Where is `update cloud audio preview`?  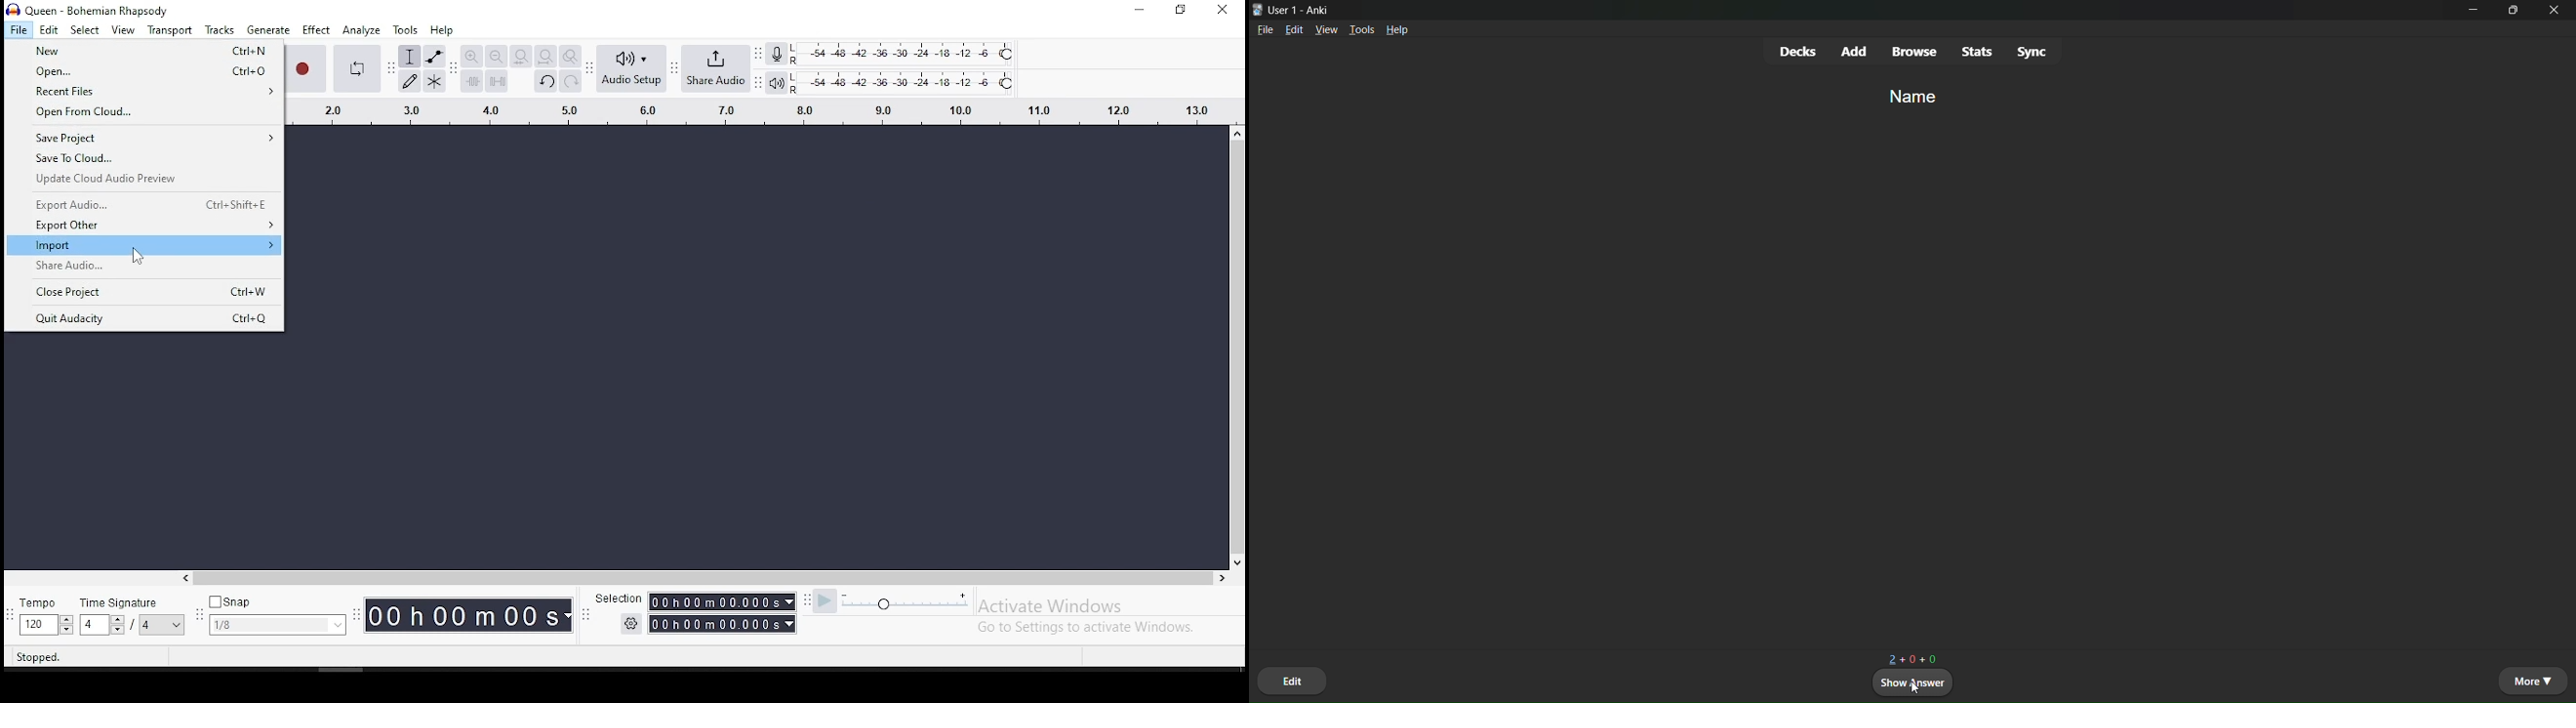
update cloud audio preview is located at coordinates (143, 180).